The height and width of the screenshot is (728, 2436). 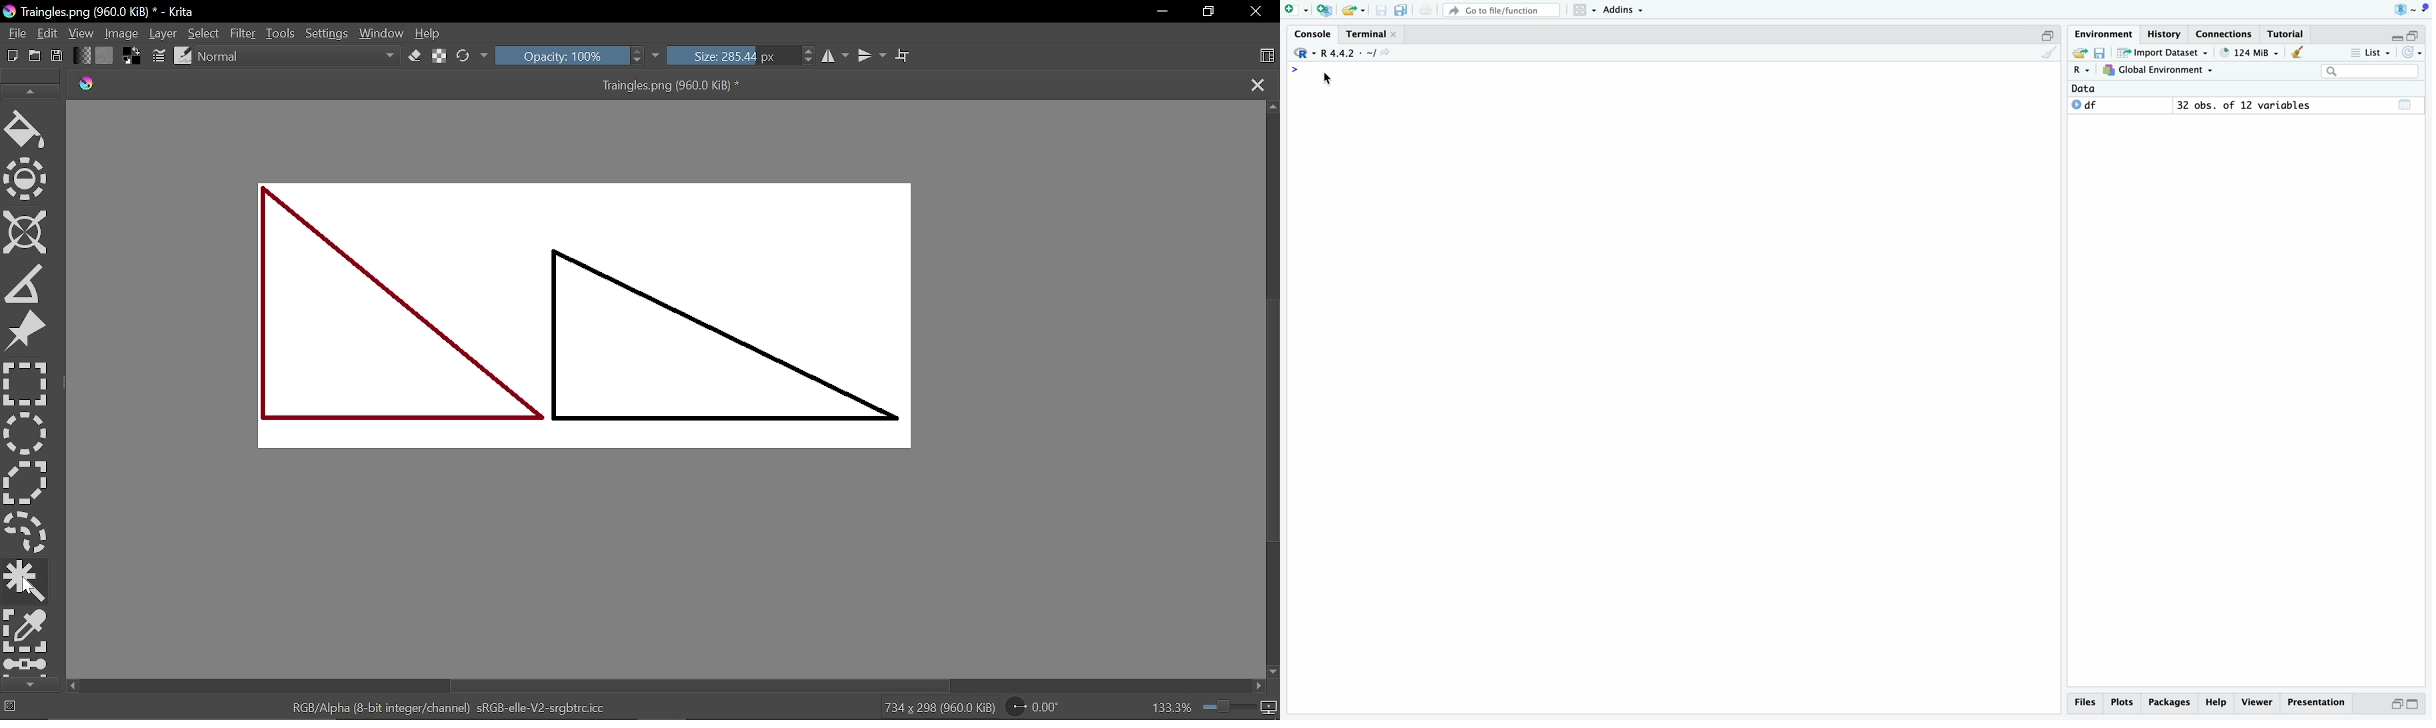 I want to click on Zoom, so click(x=1270, y=708).